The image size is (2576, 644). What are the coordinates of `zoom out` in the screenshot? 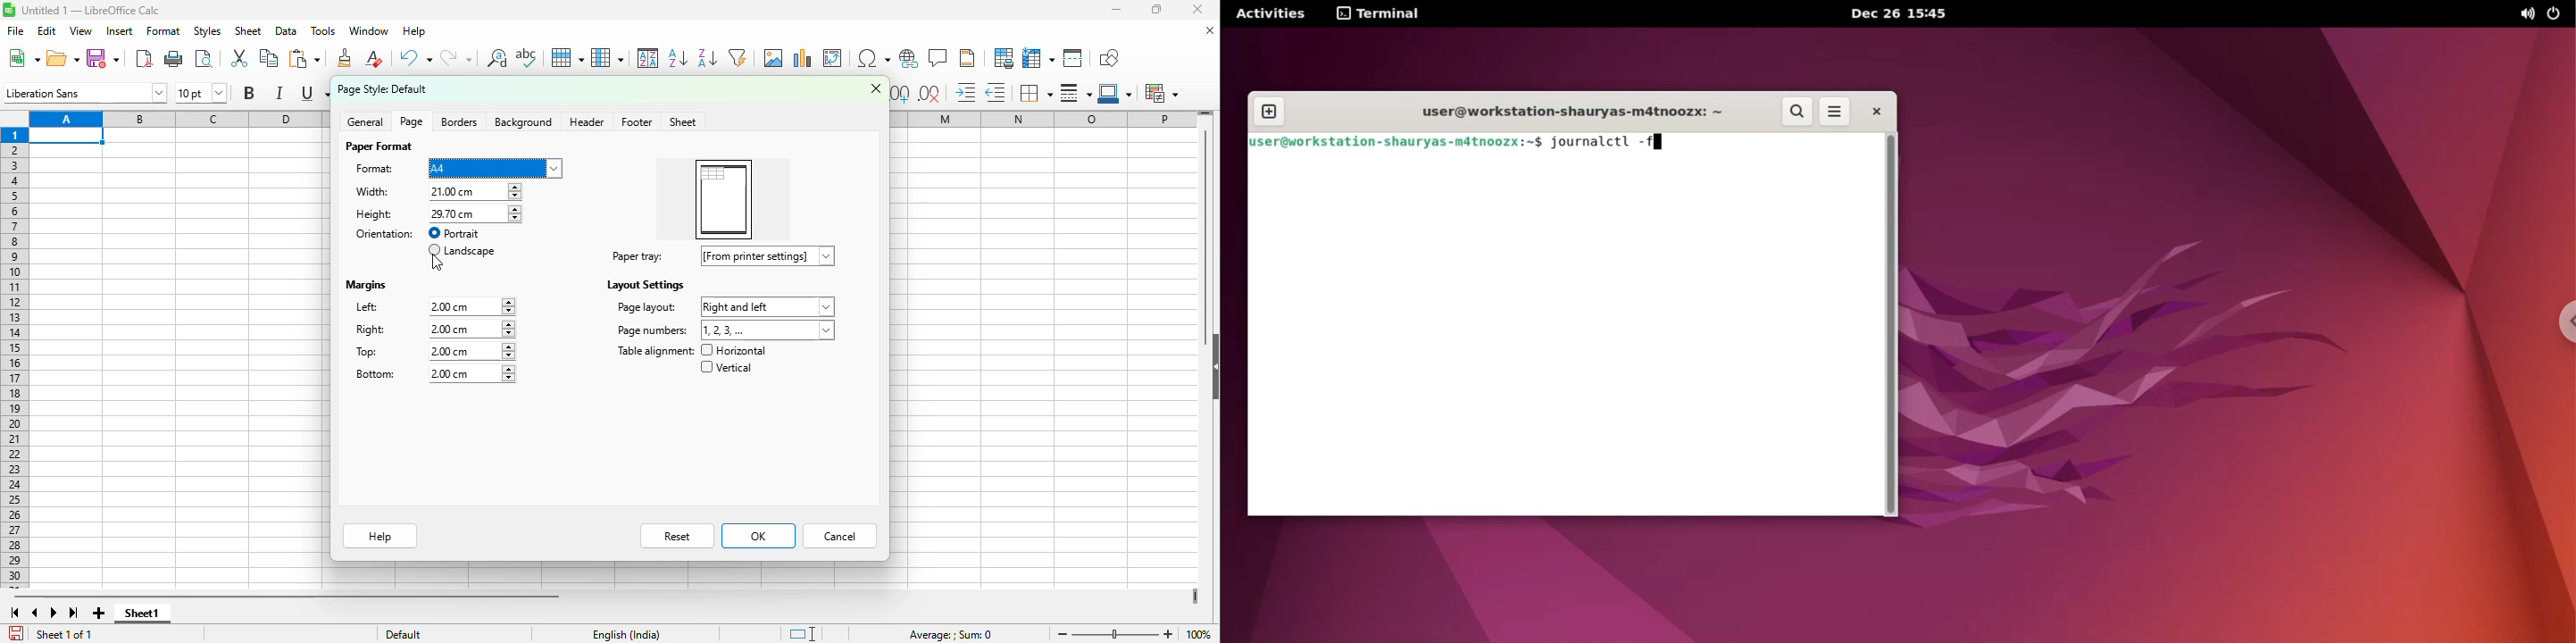 It's located at (1063, 634).